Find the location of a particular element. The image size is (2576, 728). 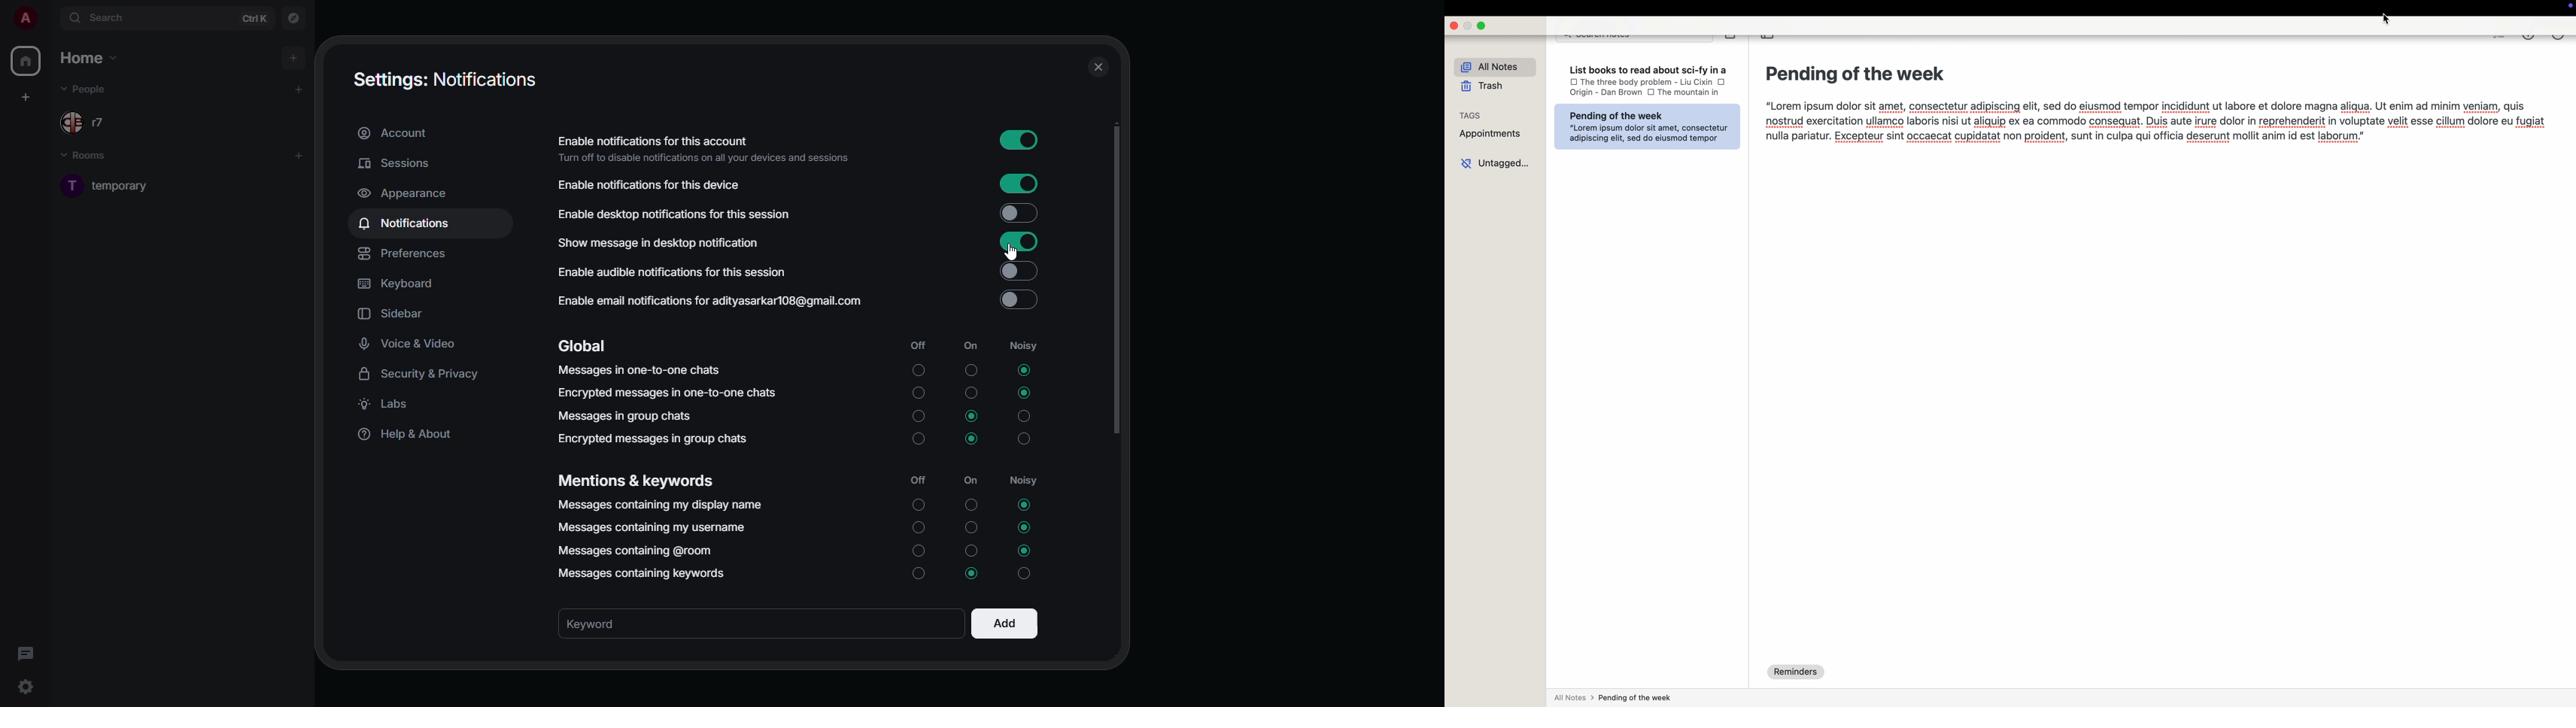

turn on is located at coordinates (916, 441).